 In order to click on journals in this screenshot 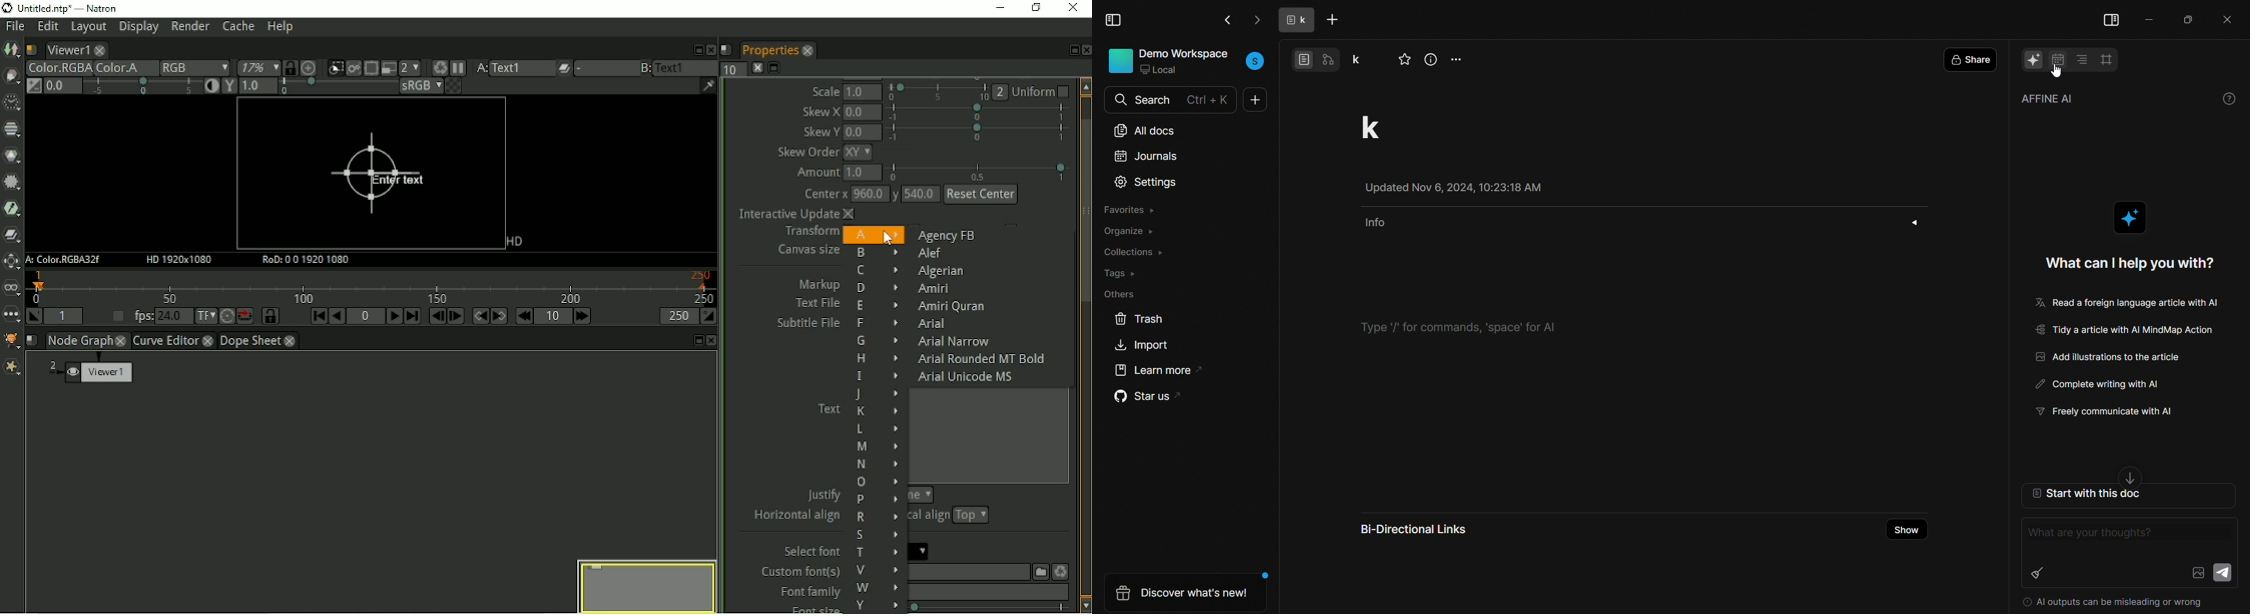, I will do `click(1145, 159)`.